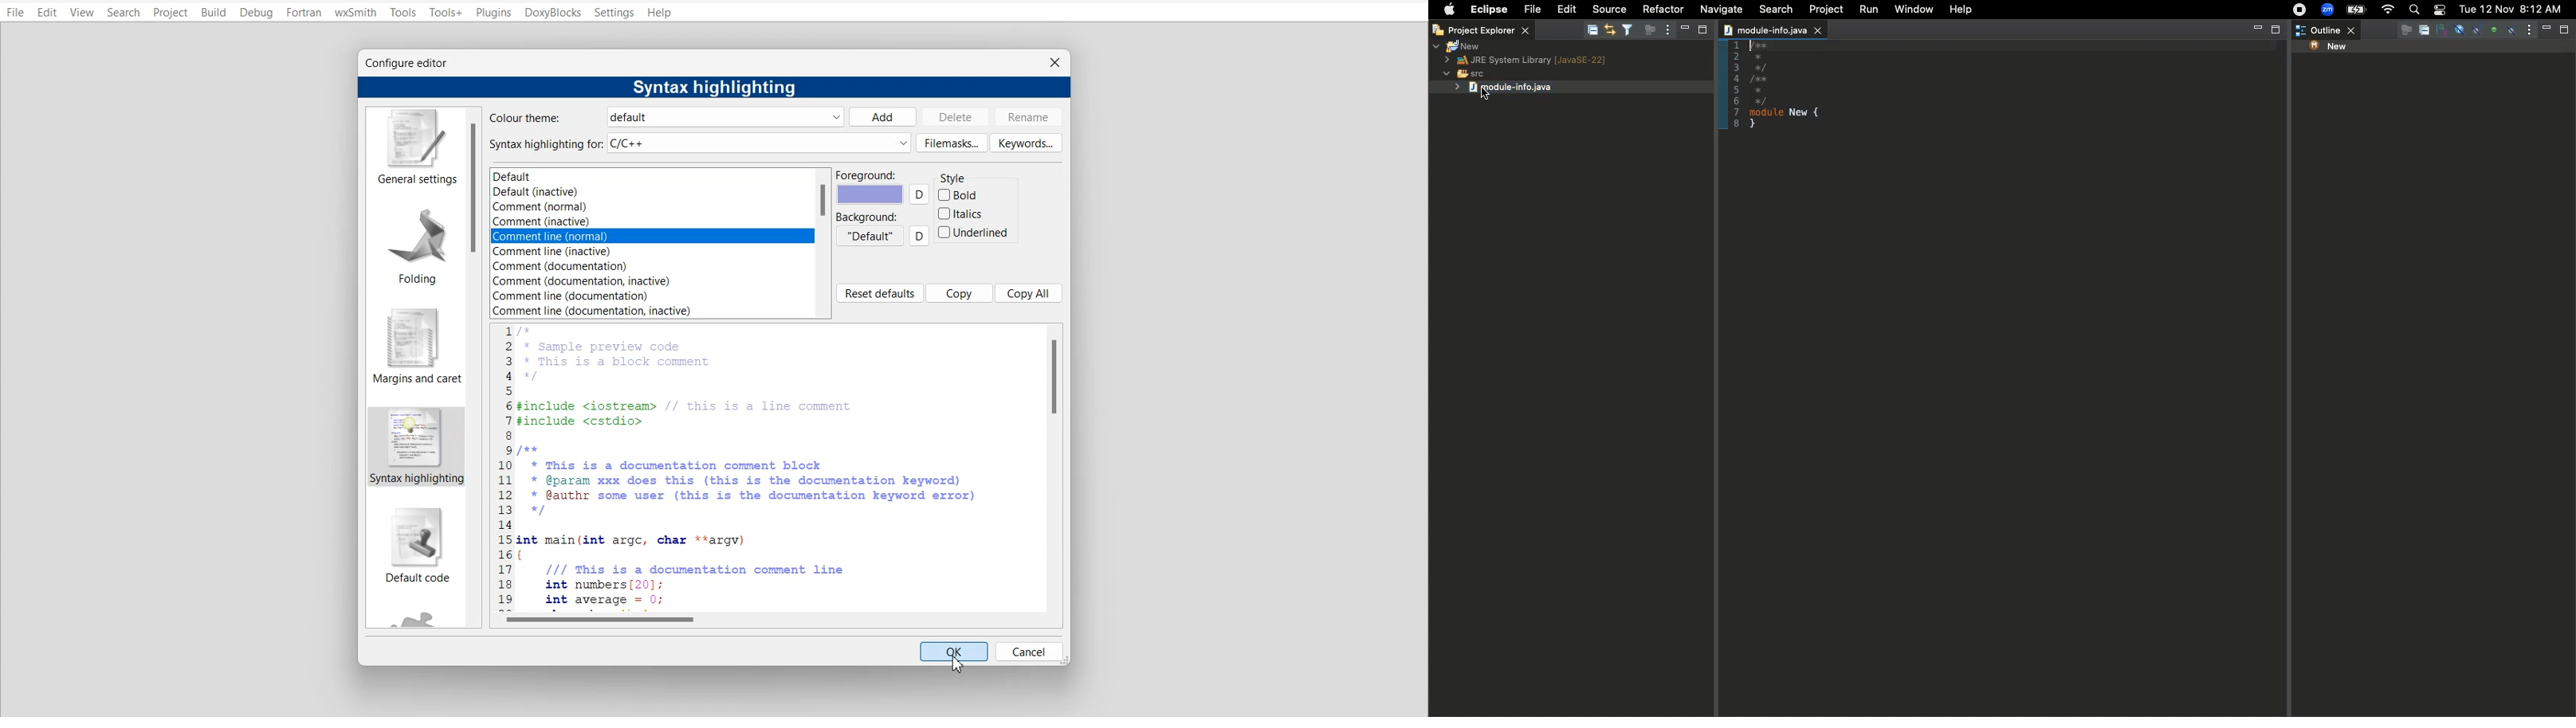 The image size is (2576, 728). Describe the element at coordinates (951, 143) in the screenshot. I see `Filemasks` at that location.